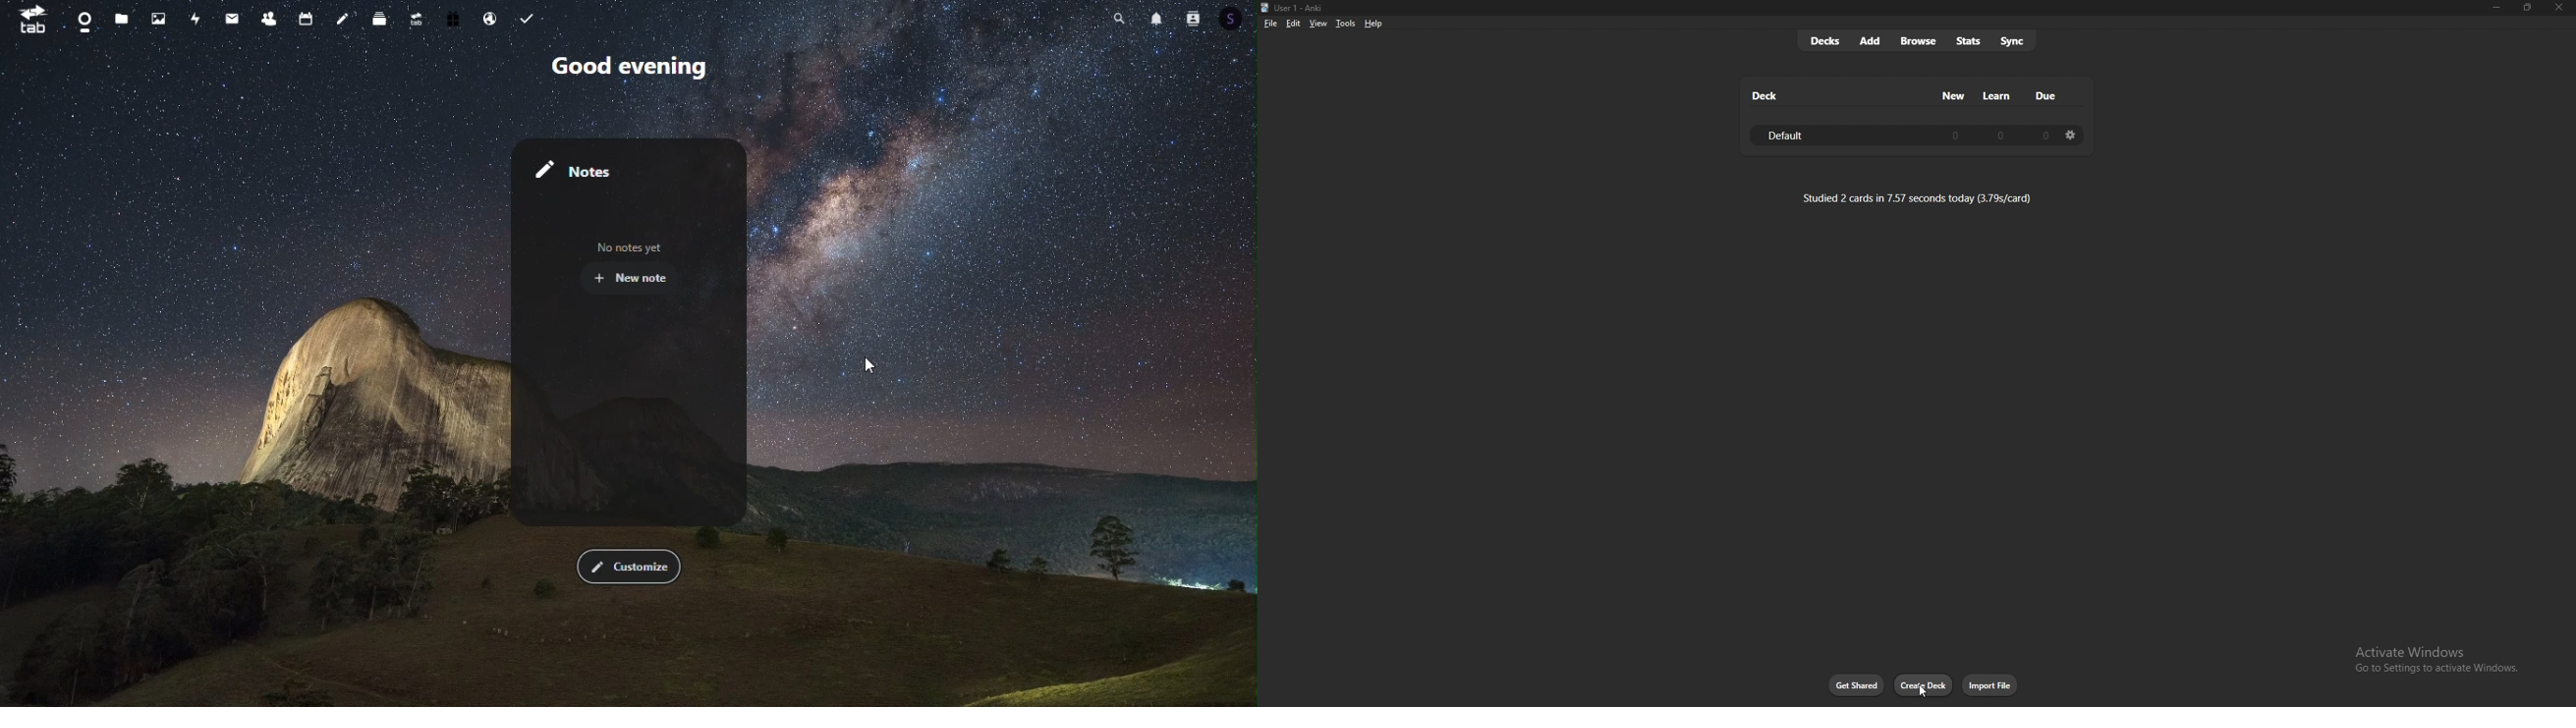 The width and height of the screenshot is (2576, 728). Describe the element at coordinates (2014, 40) in the screenshot. I see `sync` at that location.